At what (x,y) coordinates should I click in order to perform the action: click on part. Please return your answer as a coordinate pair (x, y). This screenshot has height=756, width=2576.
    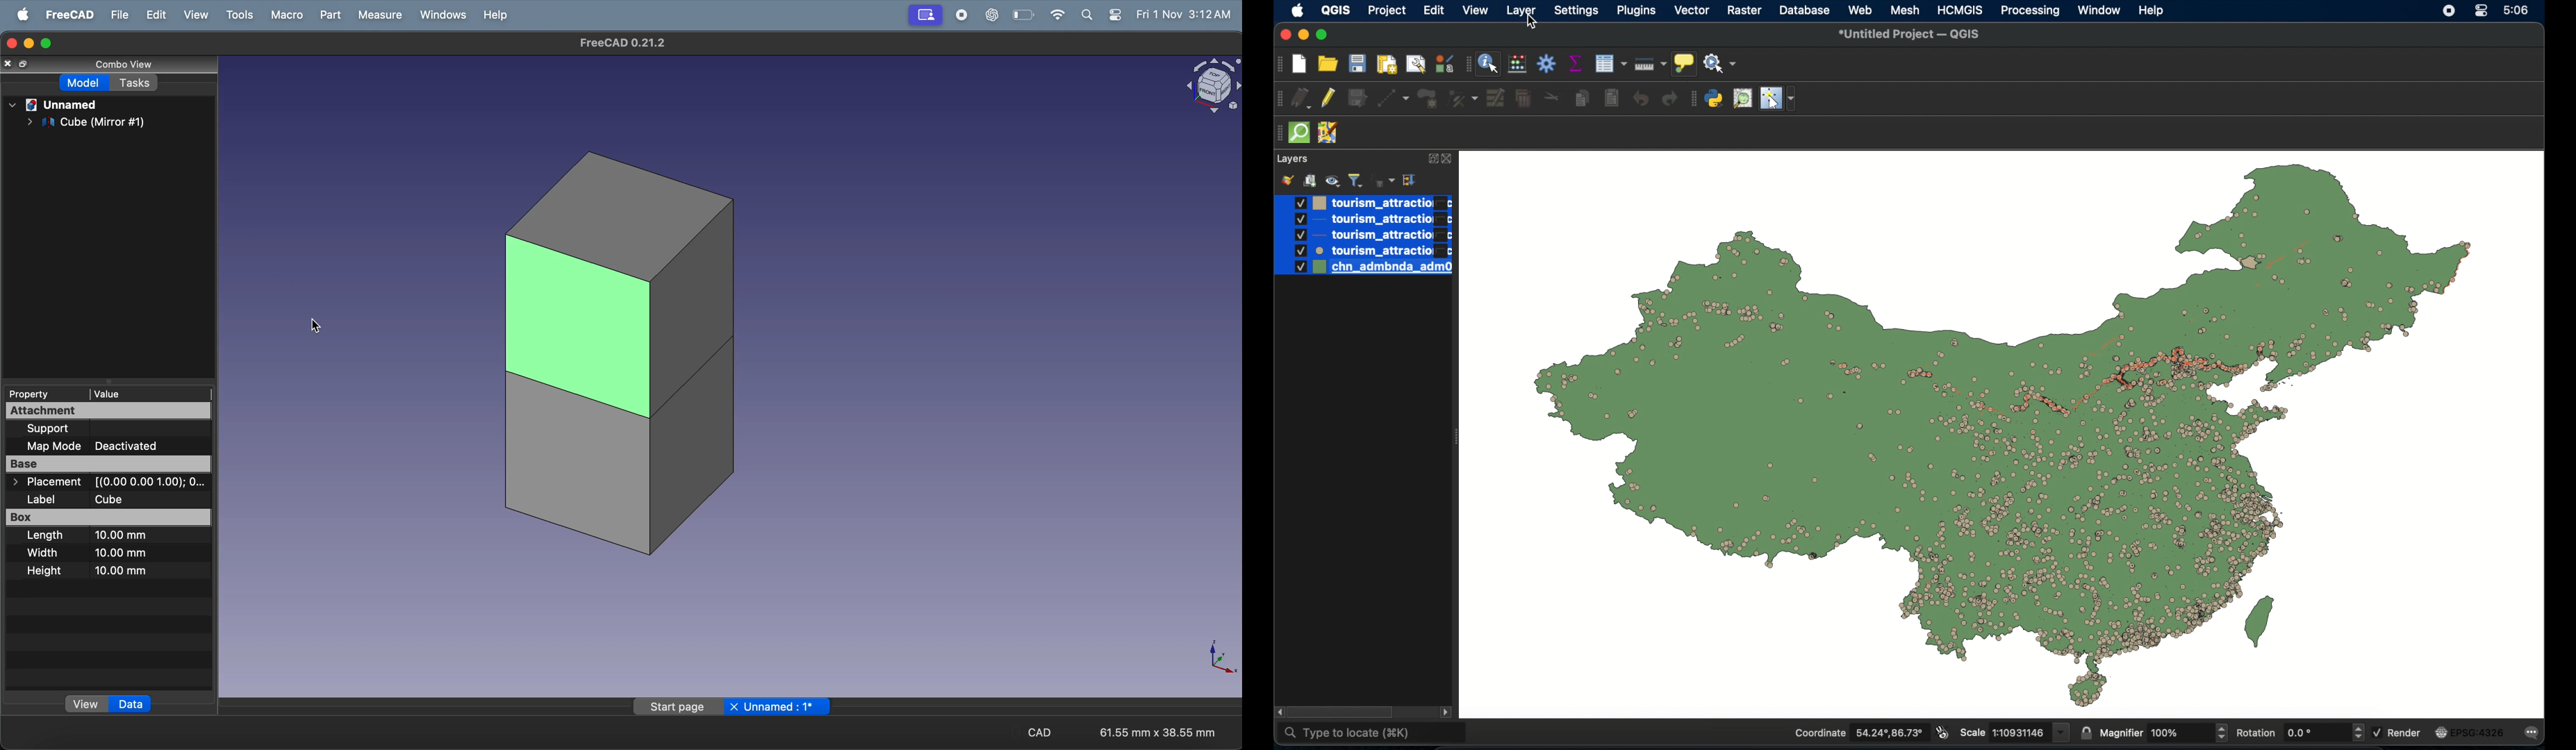
    Looking at the image, I should click on (330, 15).